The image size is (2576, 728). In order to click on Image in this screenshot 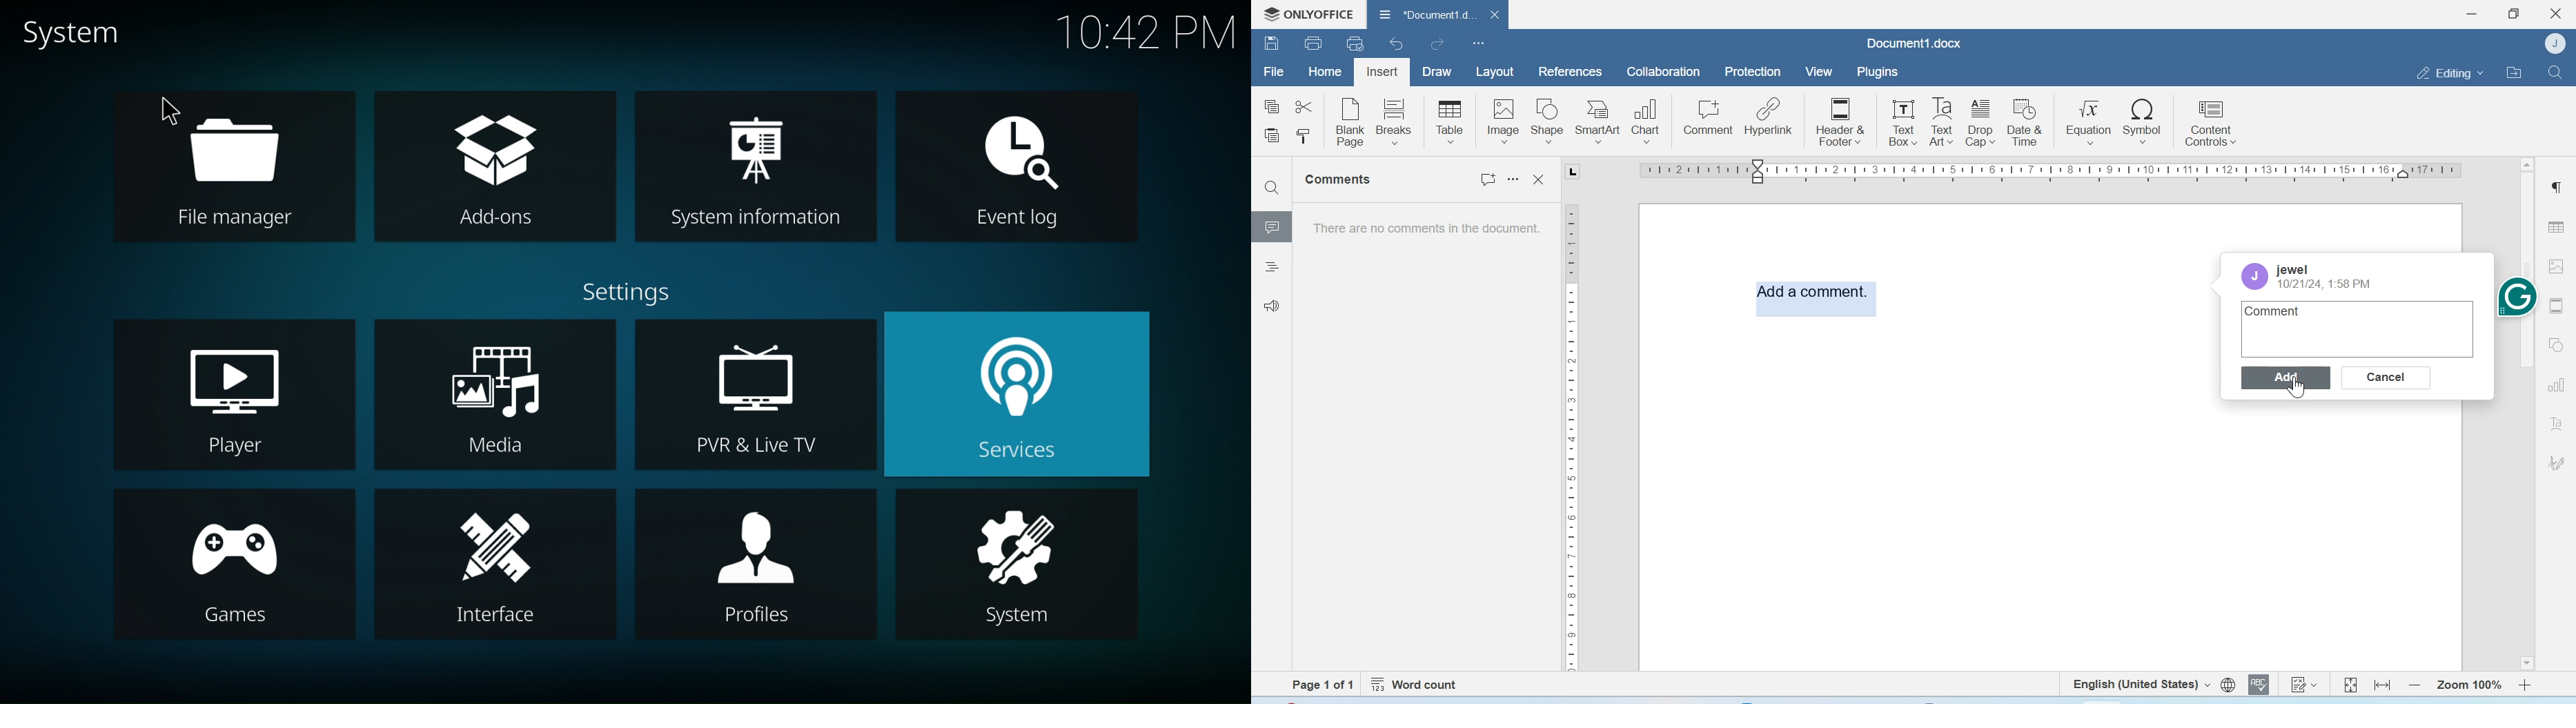, I will do `click(1502, 121)`.